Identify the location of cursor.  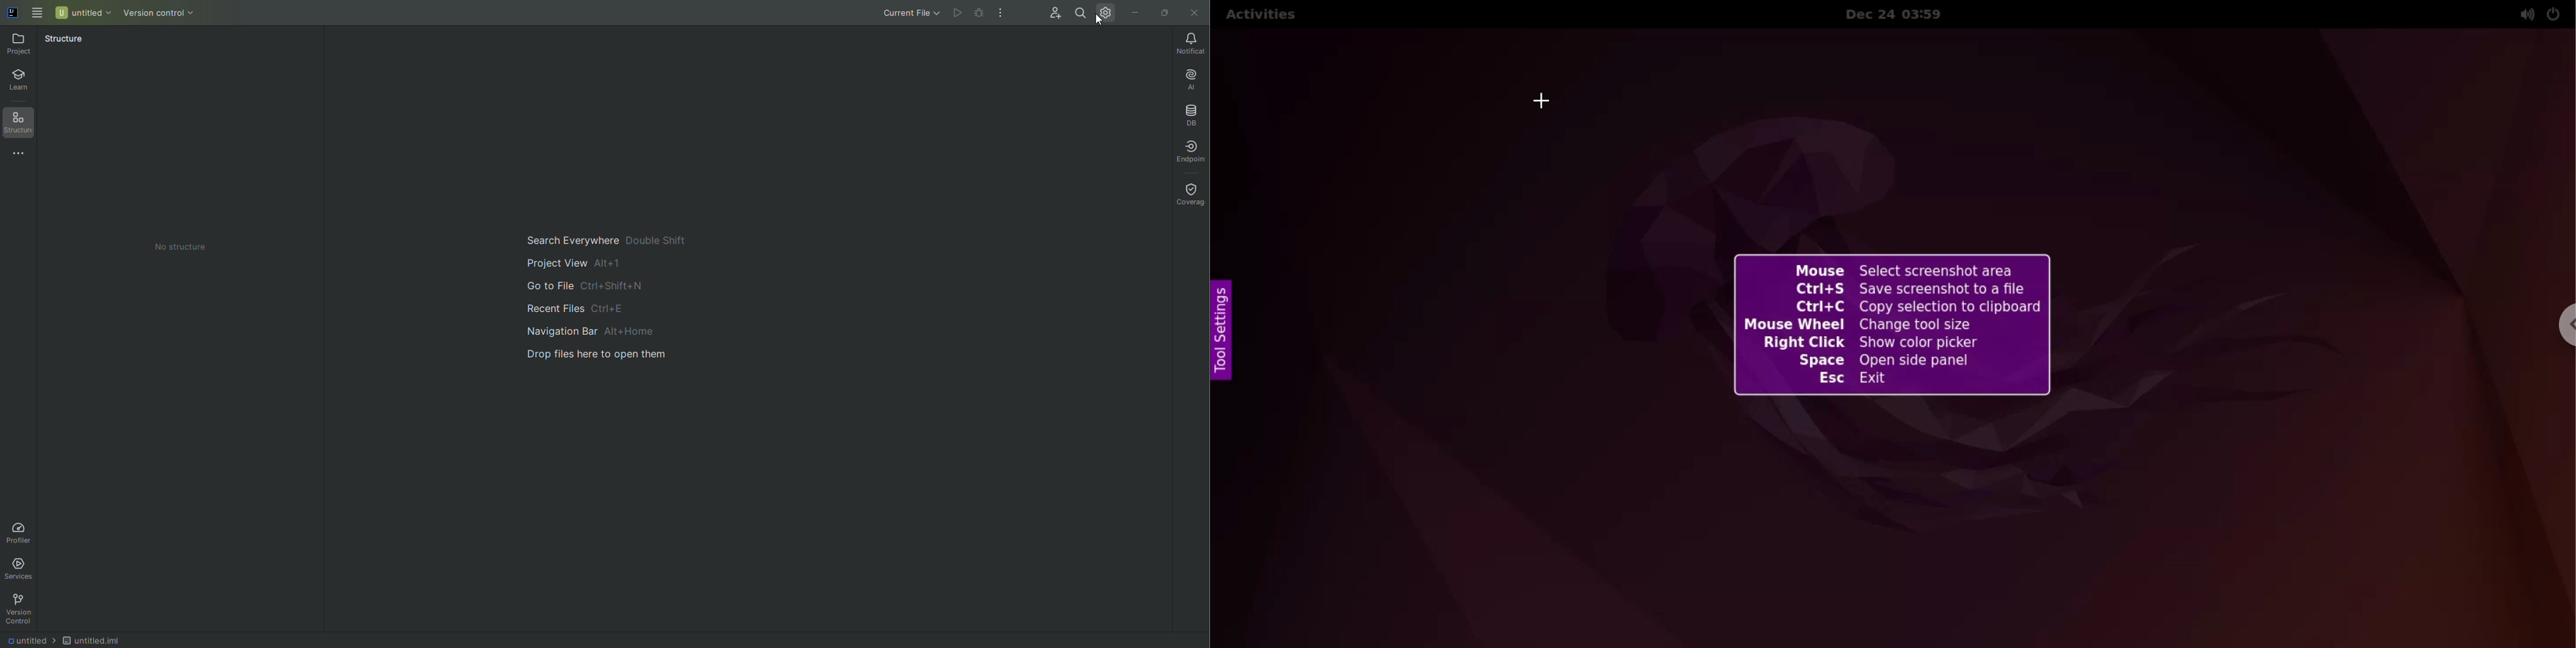
(1101, 20).